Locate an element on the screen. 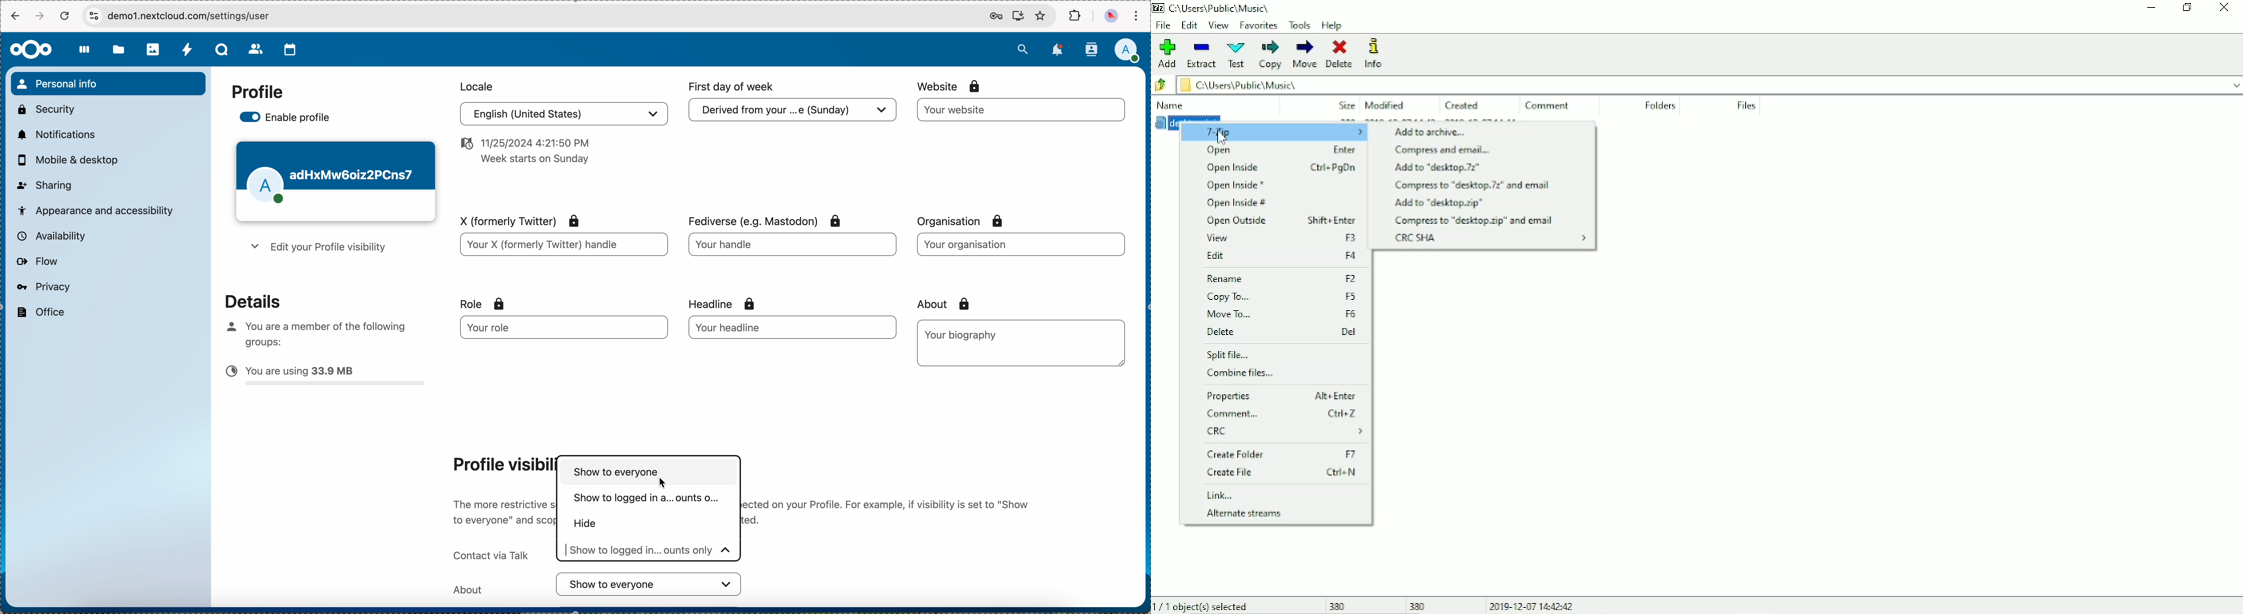 This screenshot has height=616, width=2268. favorites is located at coordinates (1040, 17).